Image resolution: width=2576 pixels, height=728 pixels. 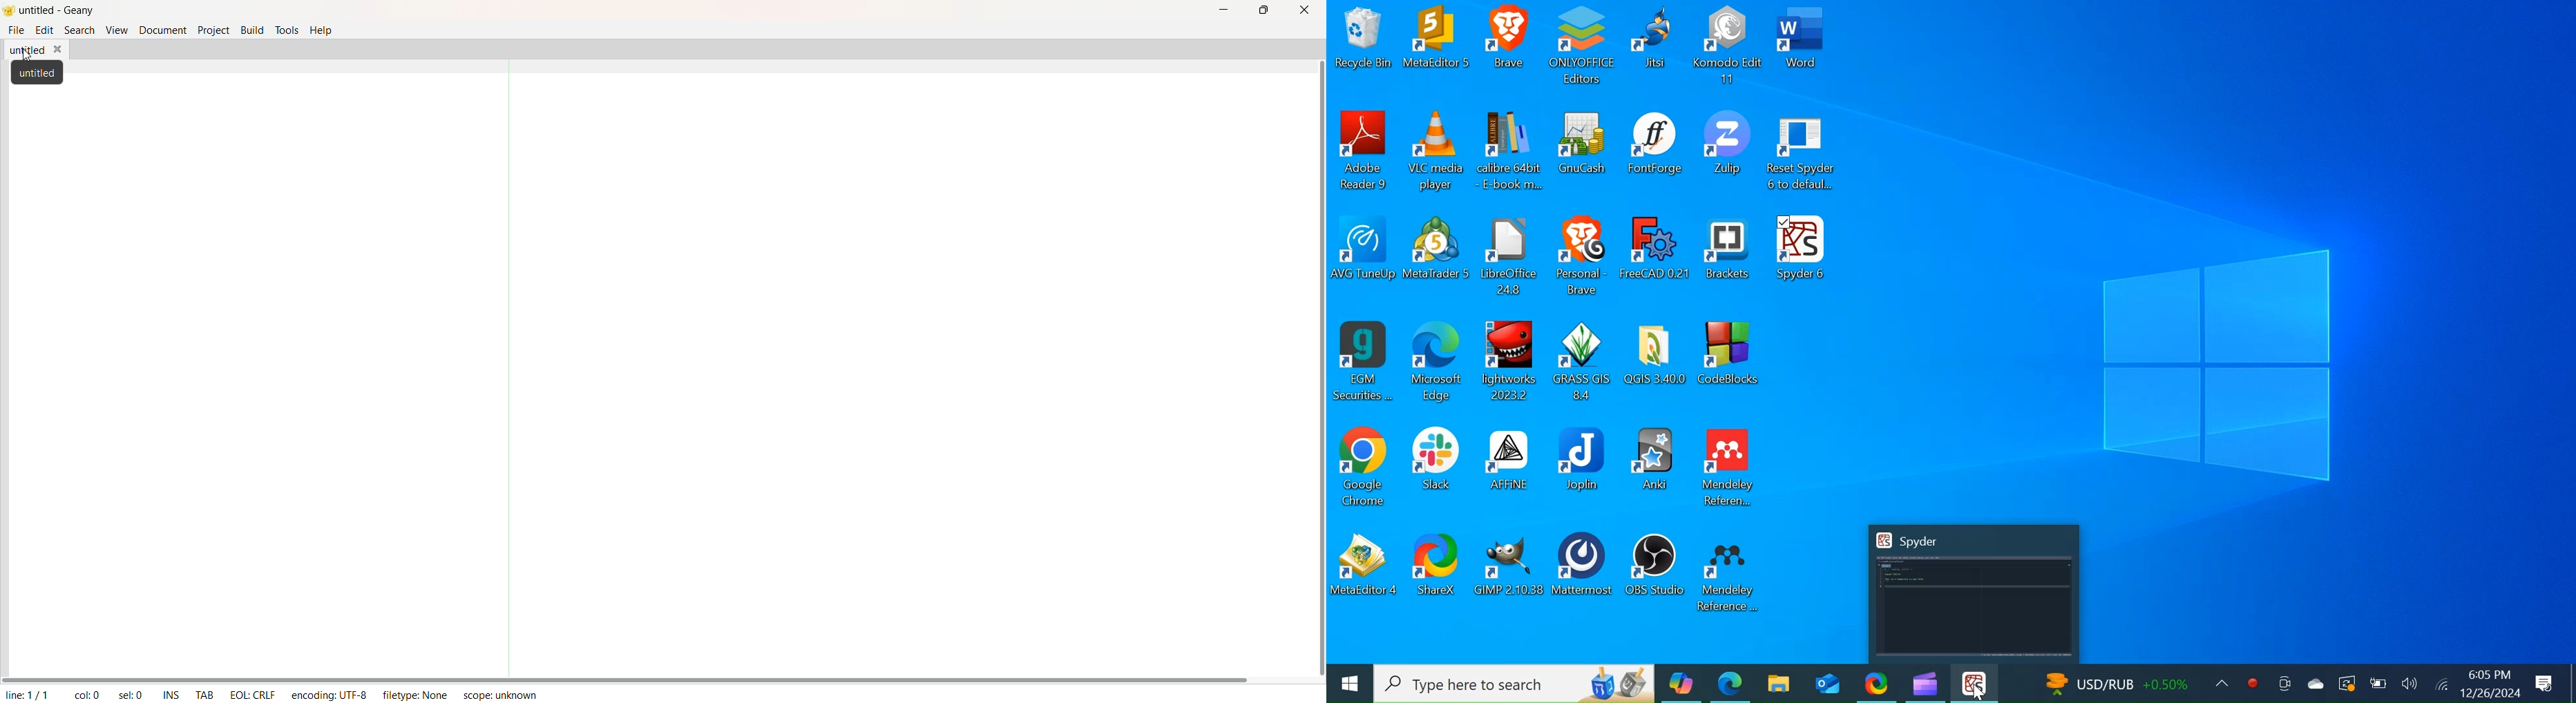 I want to click on Microsoft Edge Desktop Icon, so click(x=1729, y=683).